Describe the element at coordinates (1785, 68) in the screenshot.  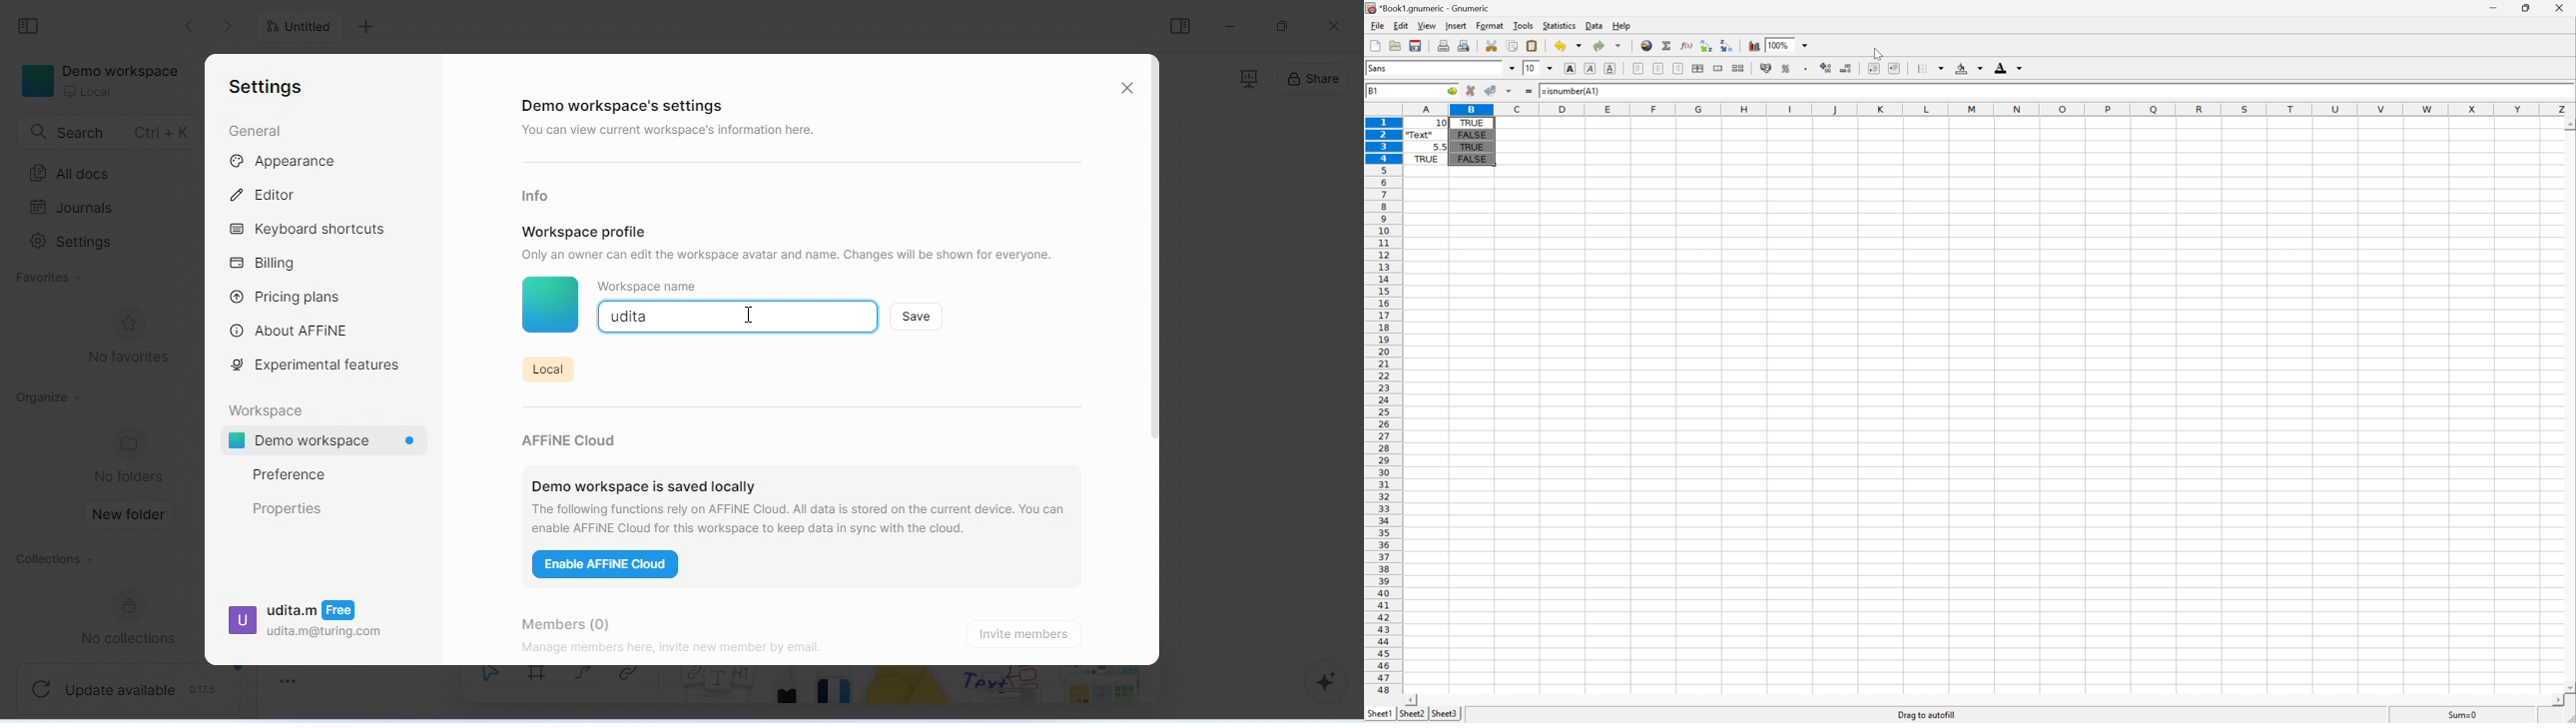
I see `Format selection as percentage` at that location.